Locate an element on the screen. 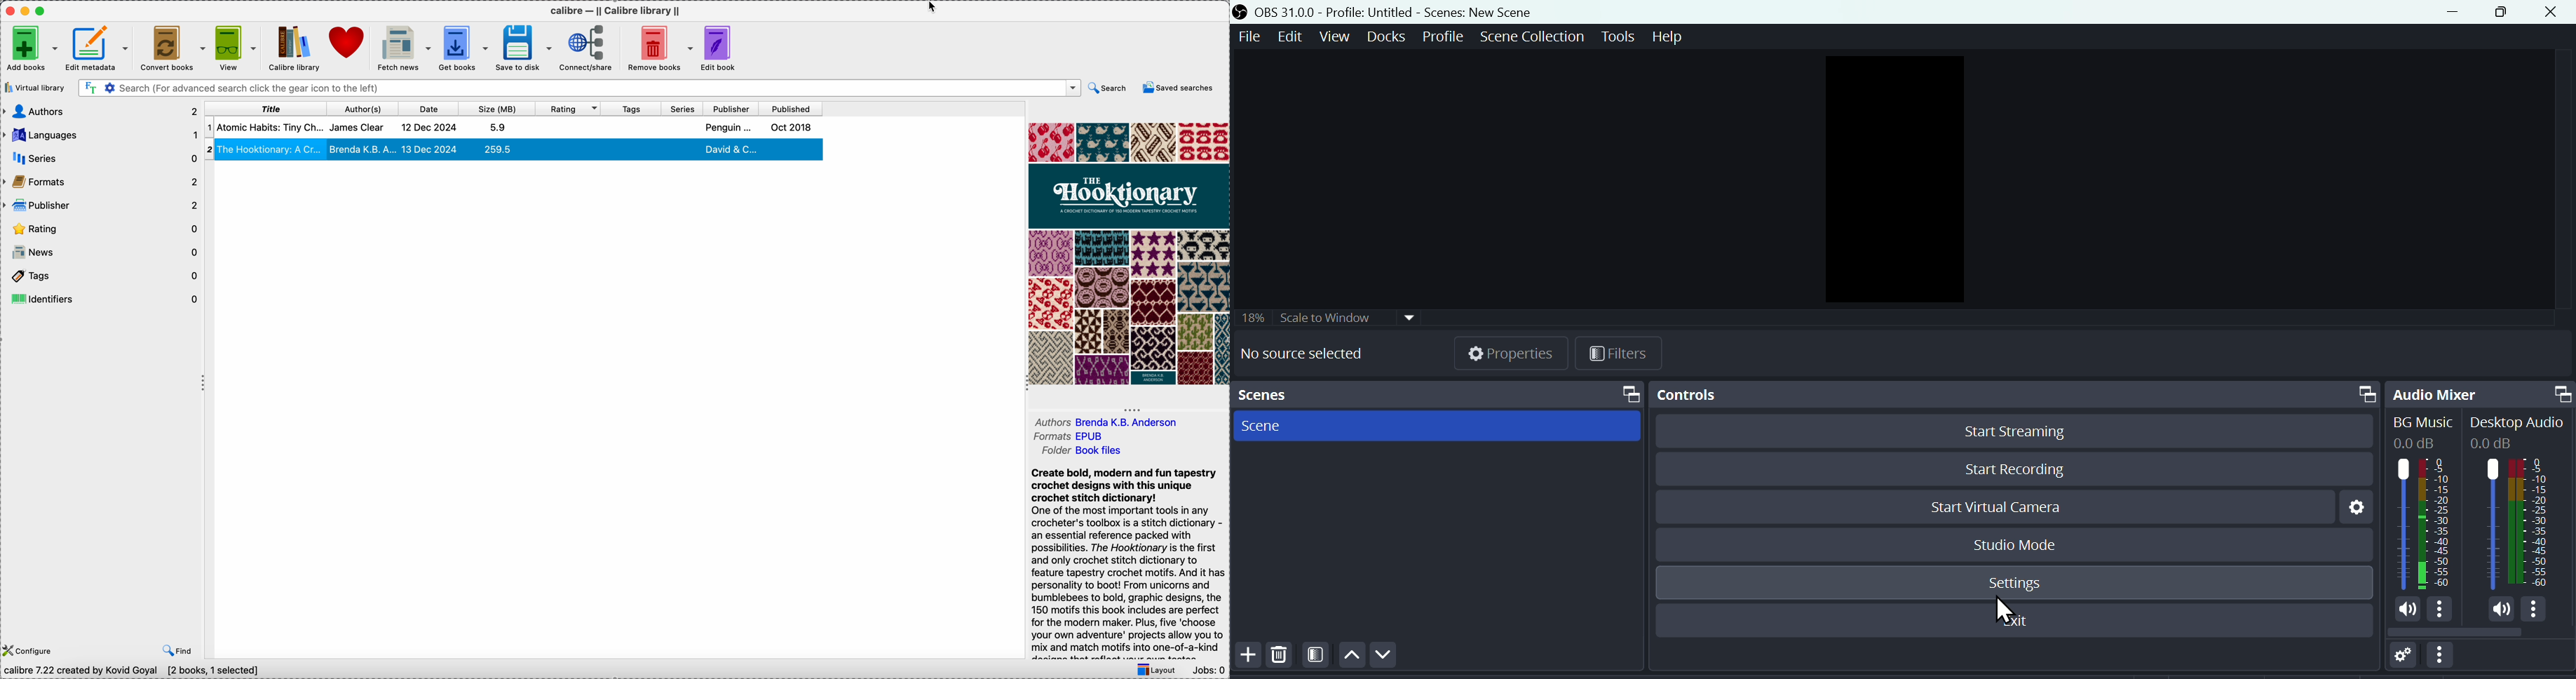  Calibre library is located at coordinates (294, 49).